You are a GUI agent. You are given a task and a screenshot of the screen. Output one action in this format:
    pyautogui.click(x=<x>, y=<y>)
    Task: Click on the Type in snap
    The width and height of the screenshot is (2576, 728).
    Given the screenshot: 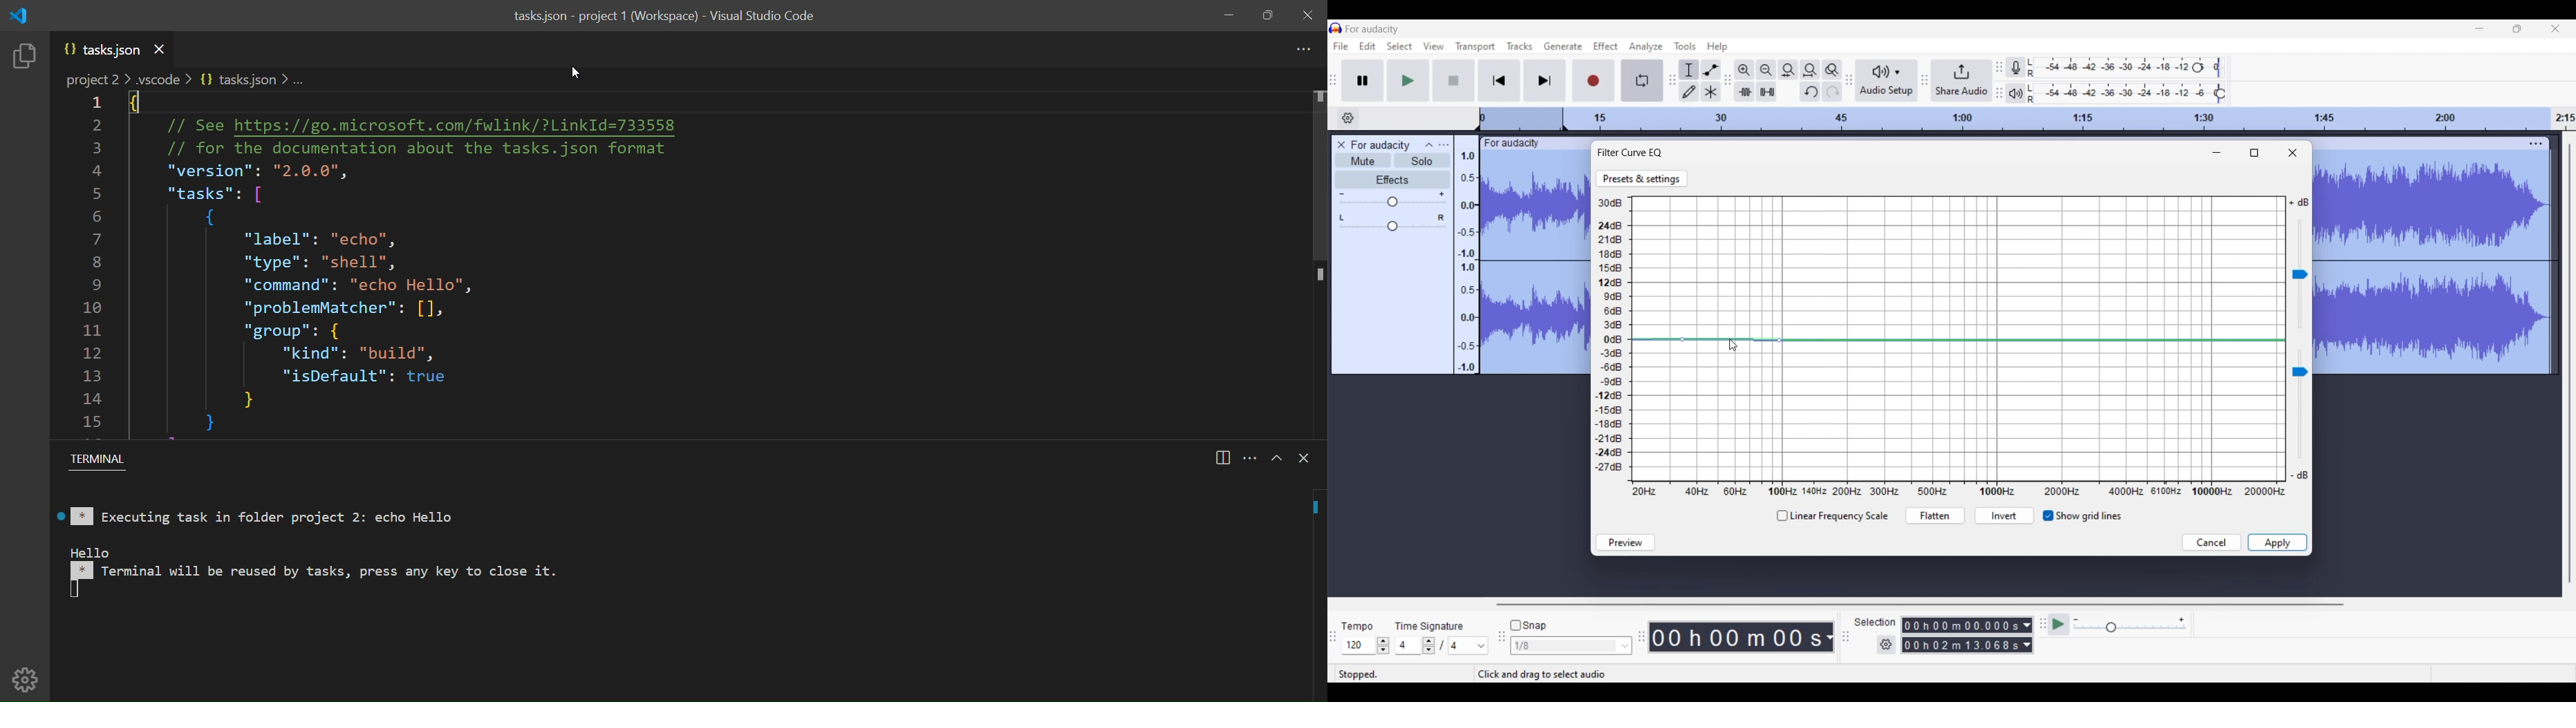 What is the action you would take?
    pyautogui.click(x=1565, y=646)
    